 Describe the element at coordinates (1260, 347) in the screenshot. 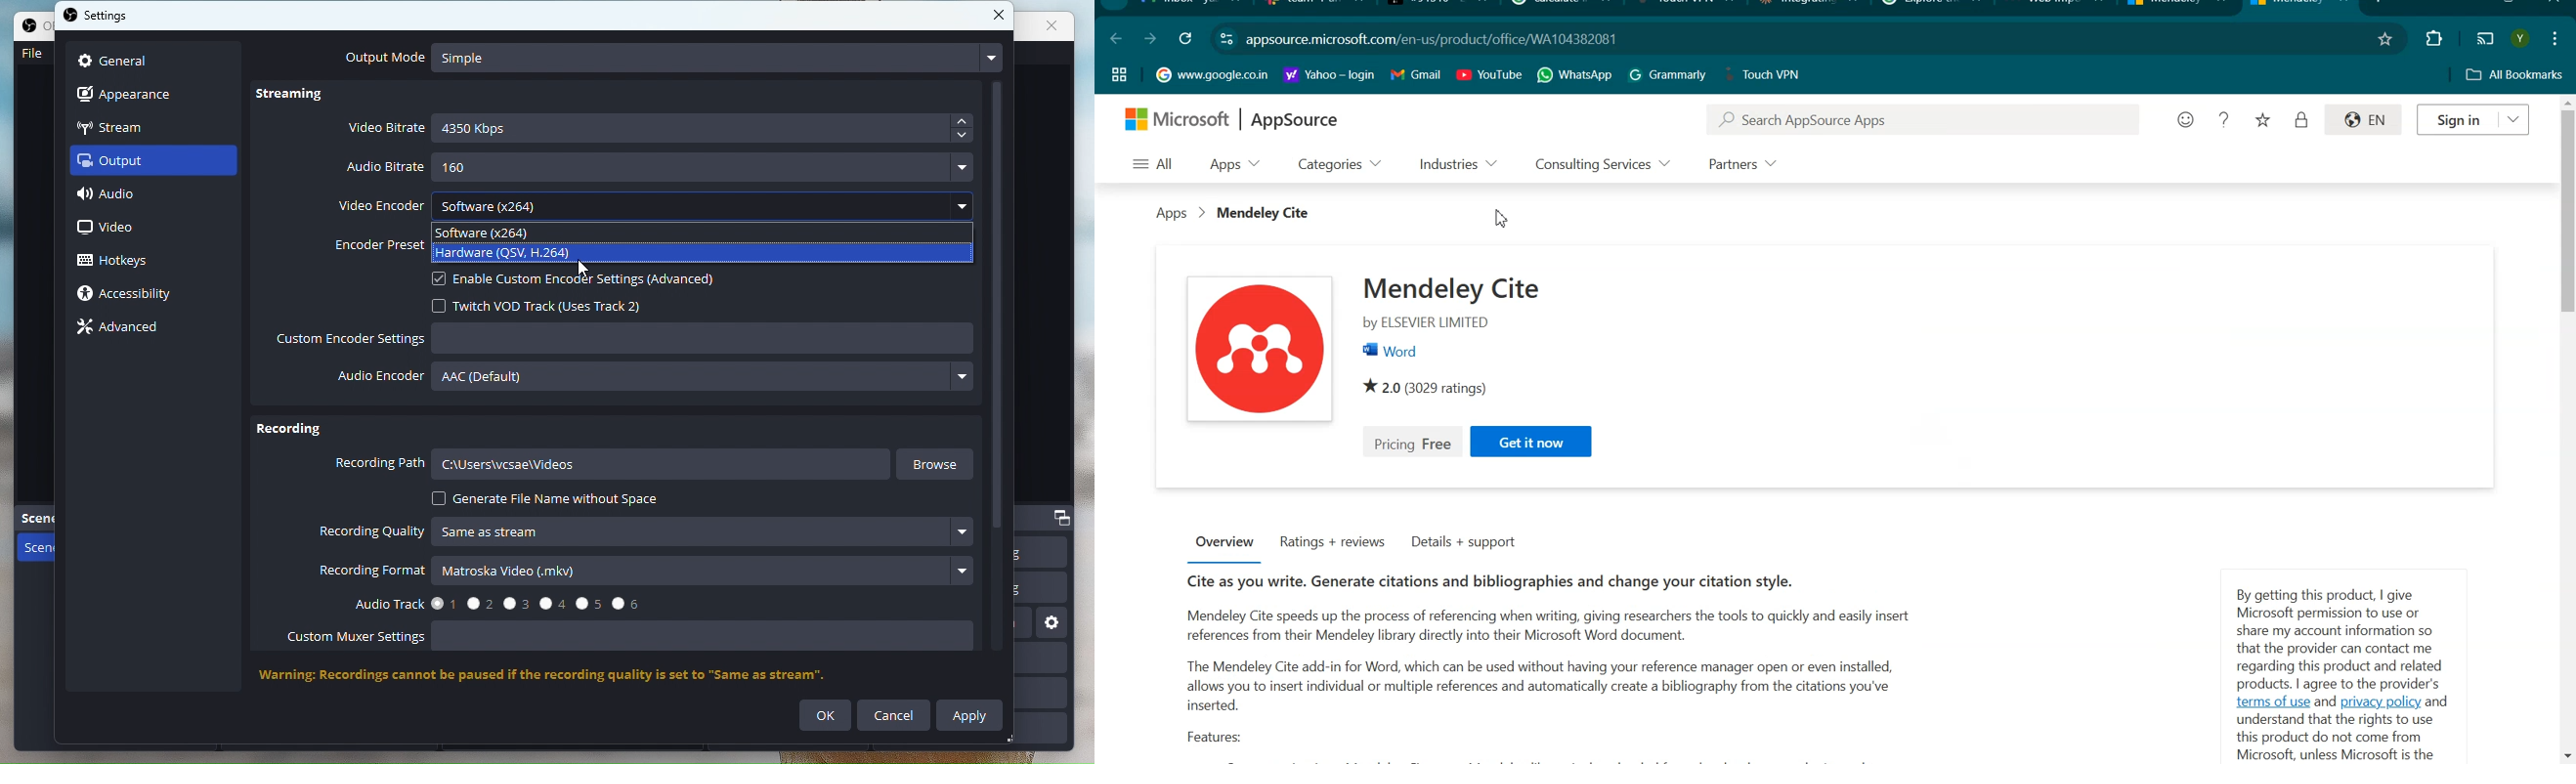

I see `Logo` at that location.